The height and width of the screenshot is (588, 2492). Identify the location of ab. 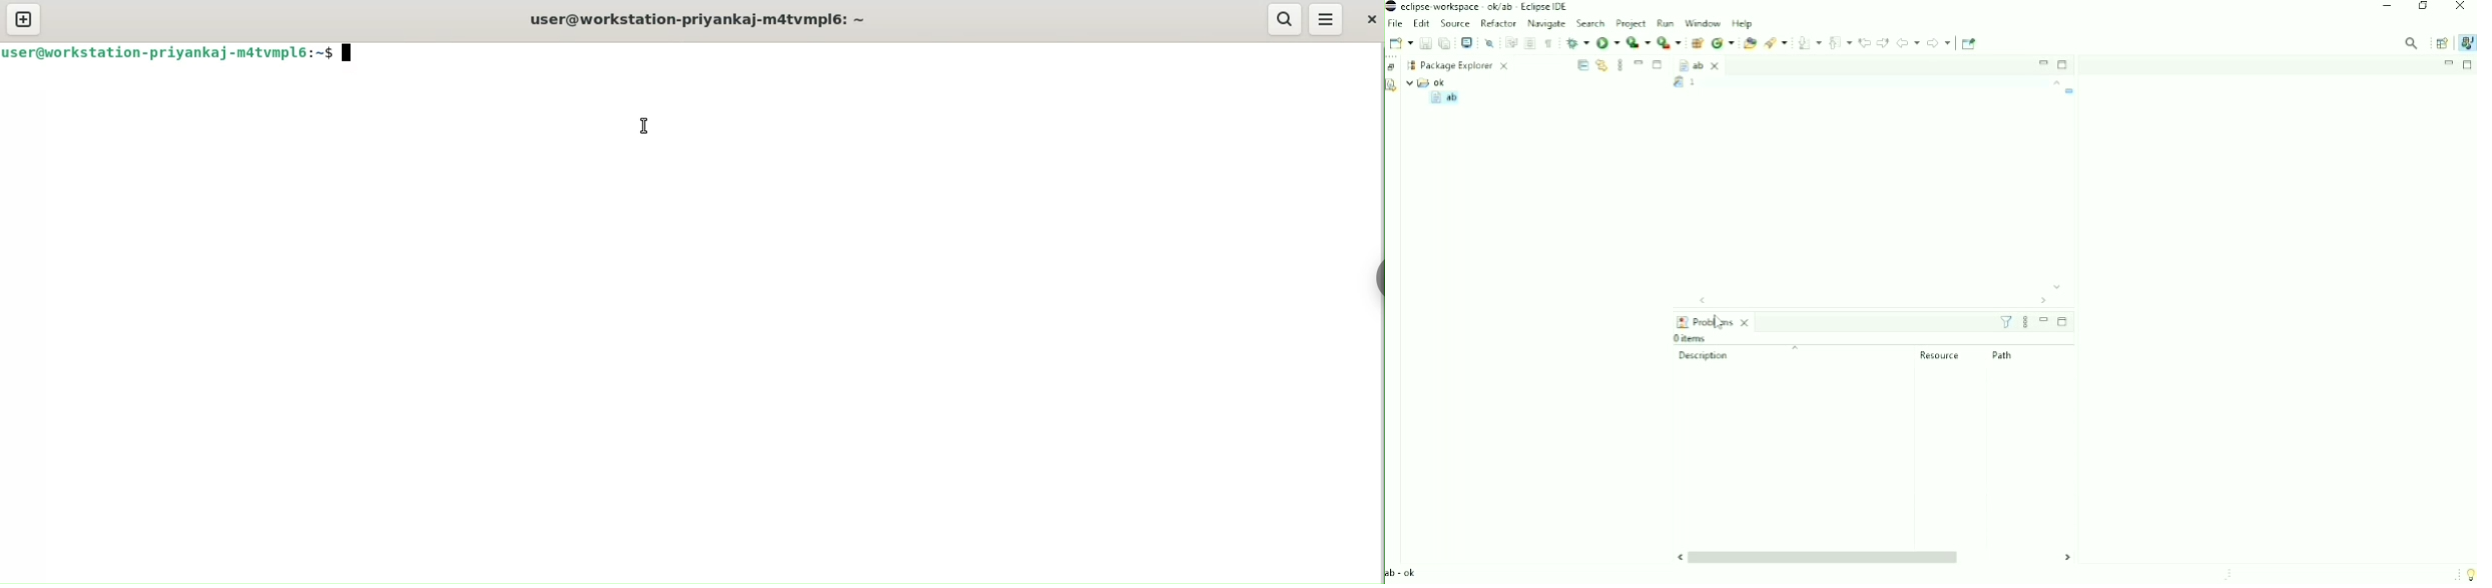
(1443, 98).